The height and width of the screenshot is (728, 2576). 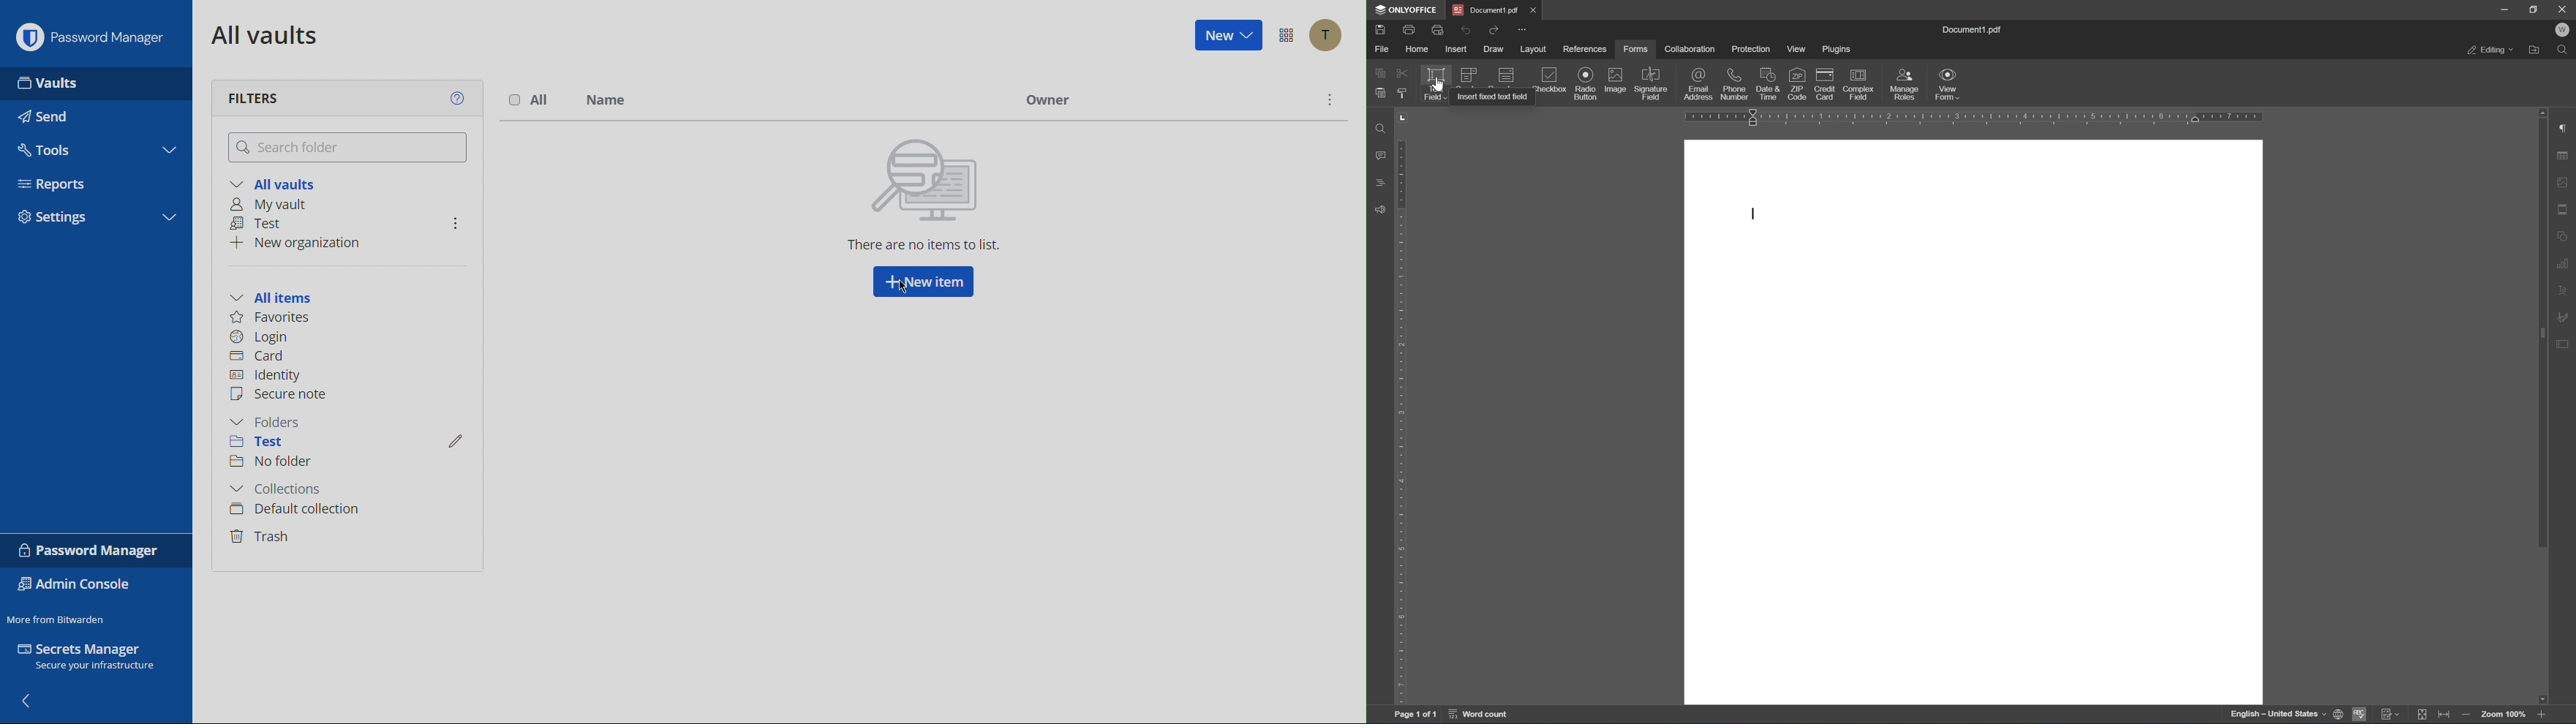 I want to click on Tools, so click(x=53, y=149).